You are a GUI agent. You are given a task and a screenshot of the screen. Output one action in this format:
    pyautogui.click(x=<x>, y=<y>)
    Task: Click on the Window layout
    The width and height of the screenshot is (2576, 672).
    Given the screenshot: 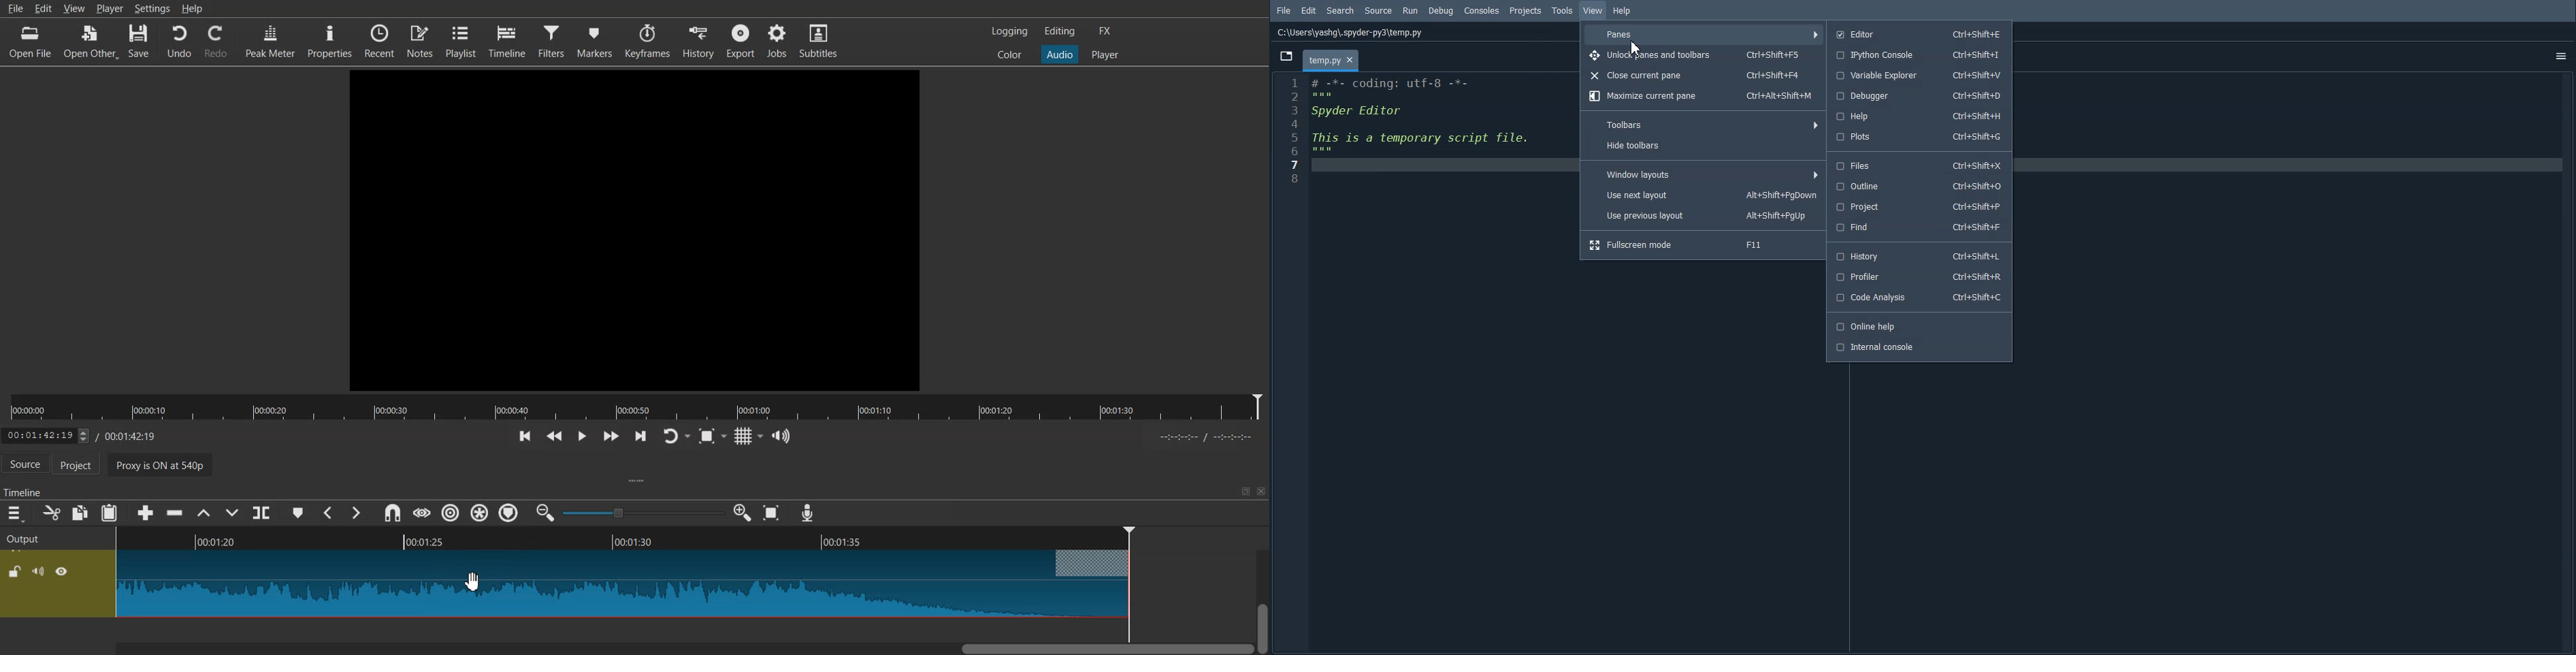 What is the action you would take?
    pyautogui.click(x=1703, y=173)
    